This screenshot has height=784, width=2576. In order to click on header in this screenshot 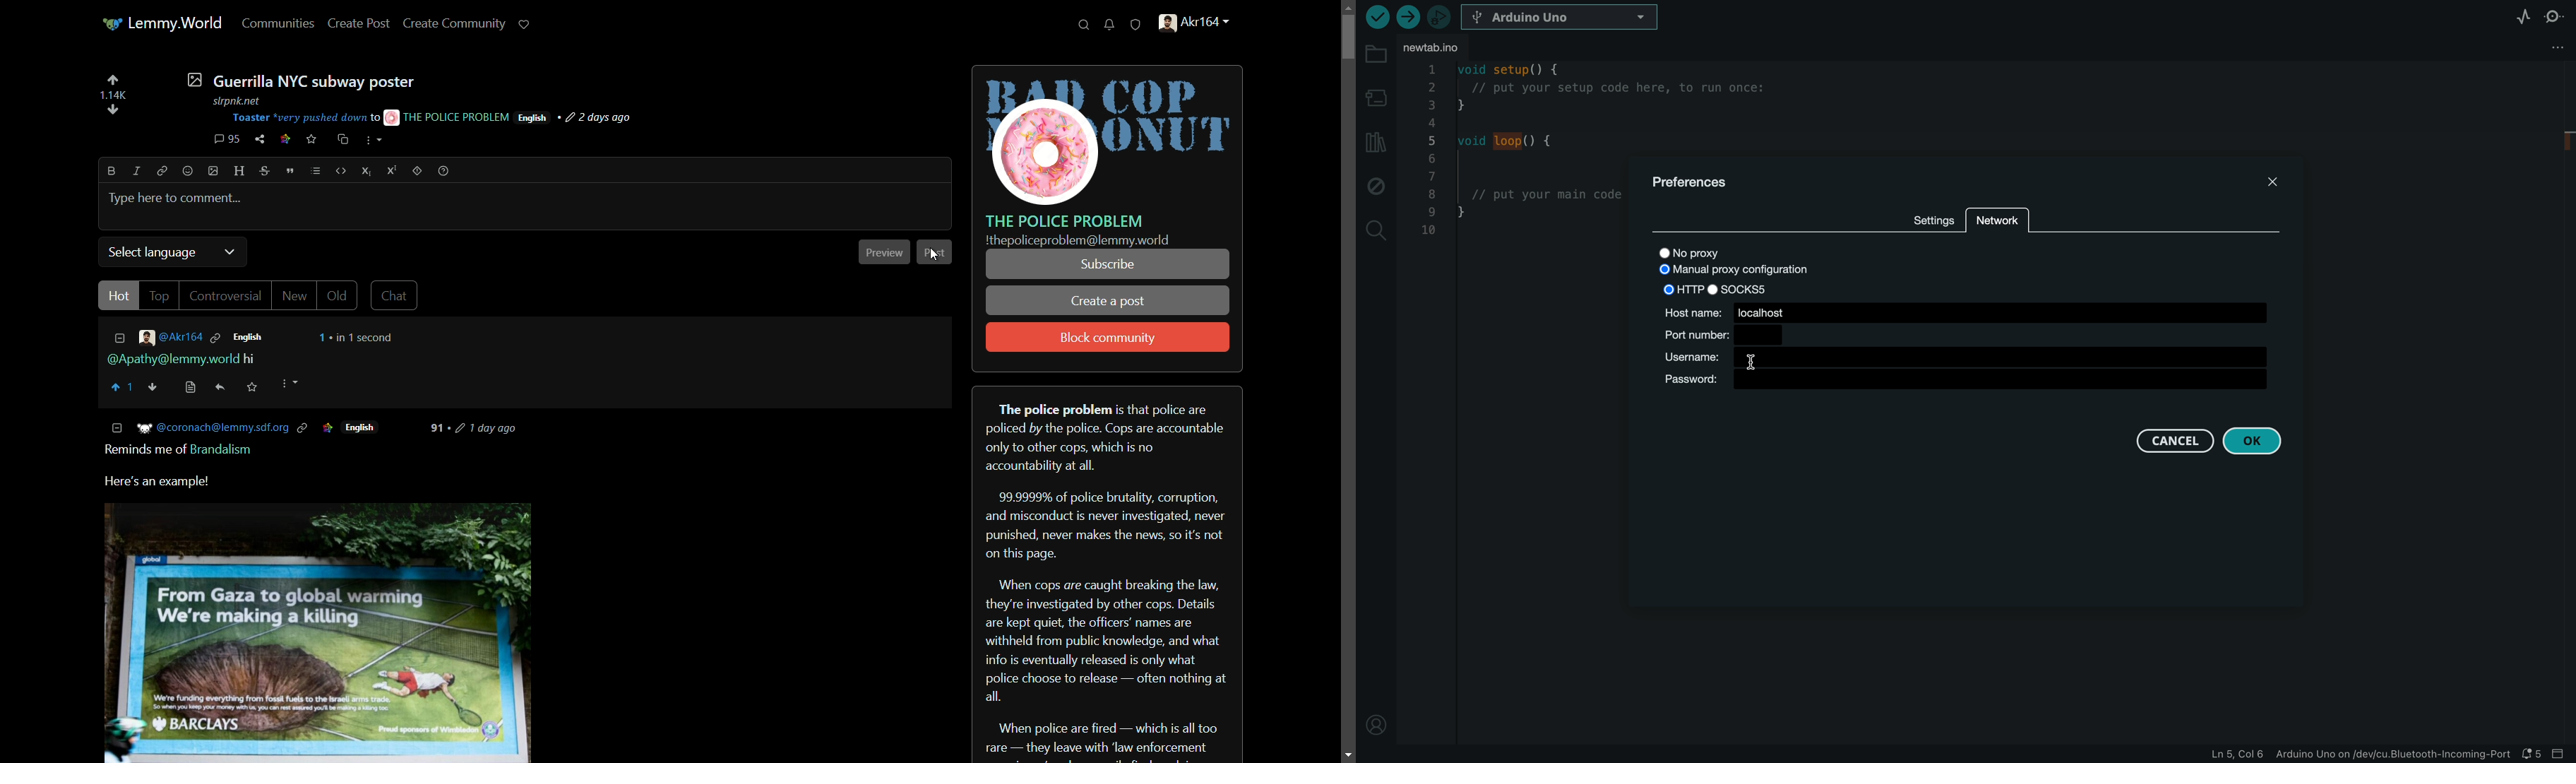, I will do `click(240, 172)`.